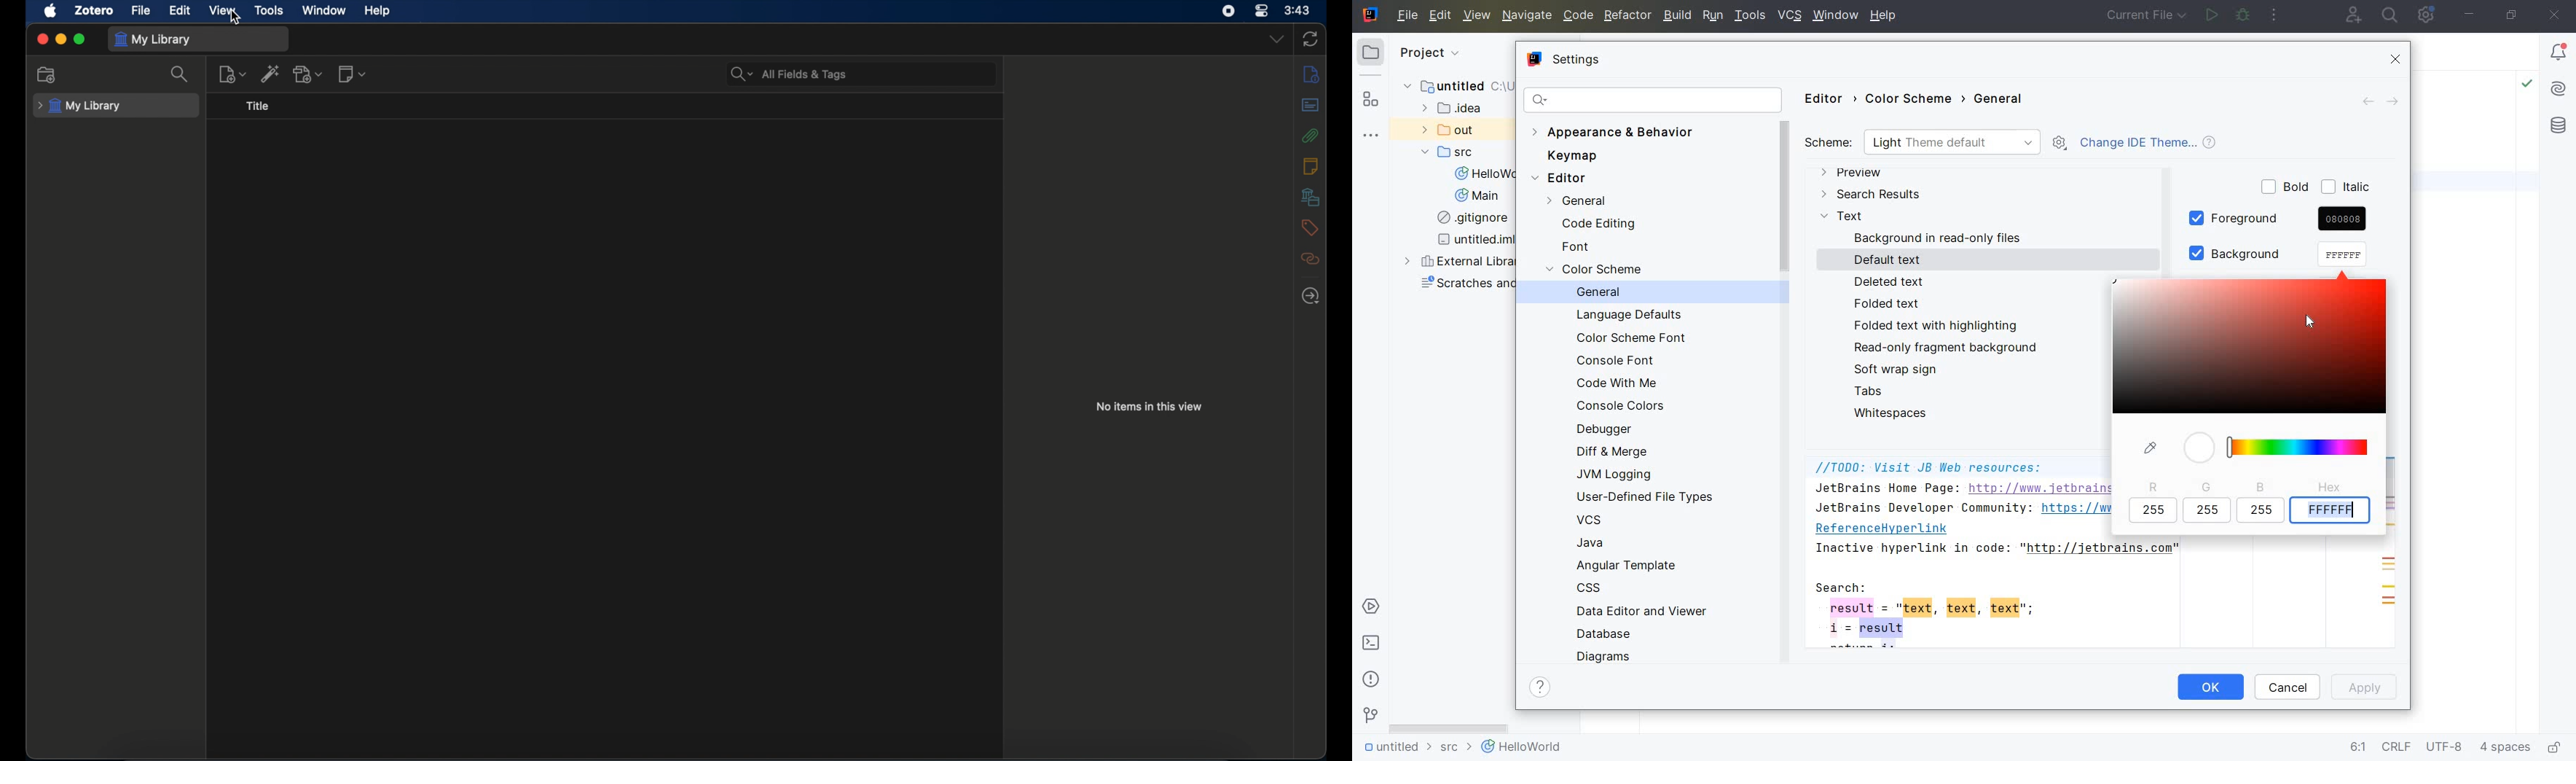 The height and width of the screenshot is (784, 2576). I want to click on TEXT, so click(1842, 217).